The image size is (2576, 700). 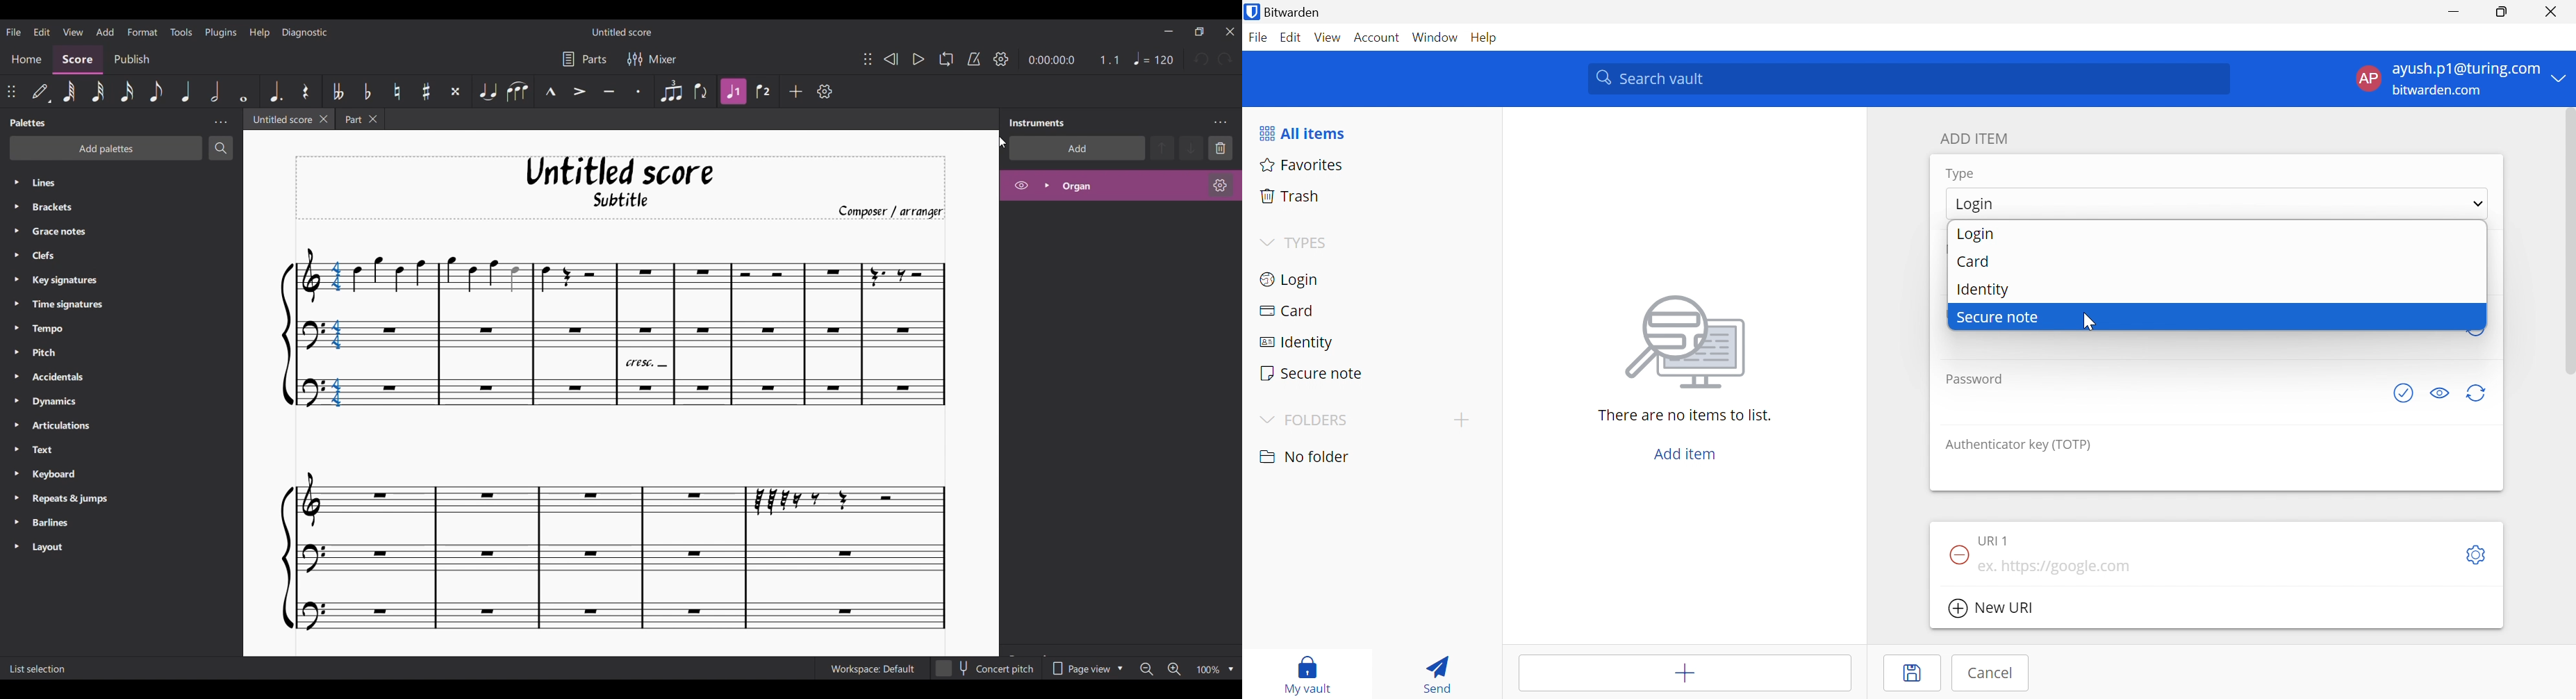 I want to click on Expand respective palette lines, so click(x=16, y=364).